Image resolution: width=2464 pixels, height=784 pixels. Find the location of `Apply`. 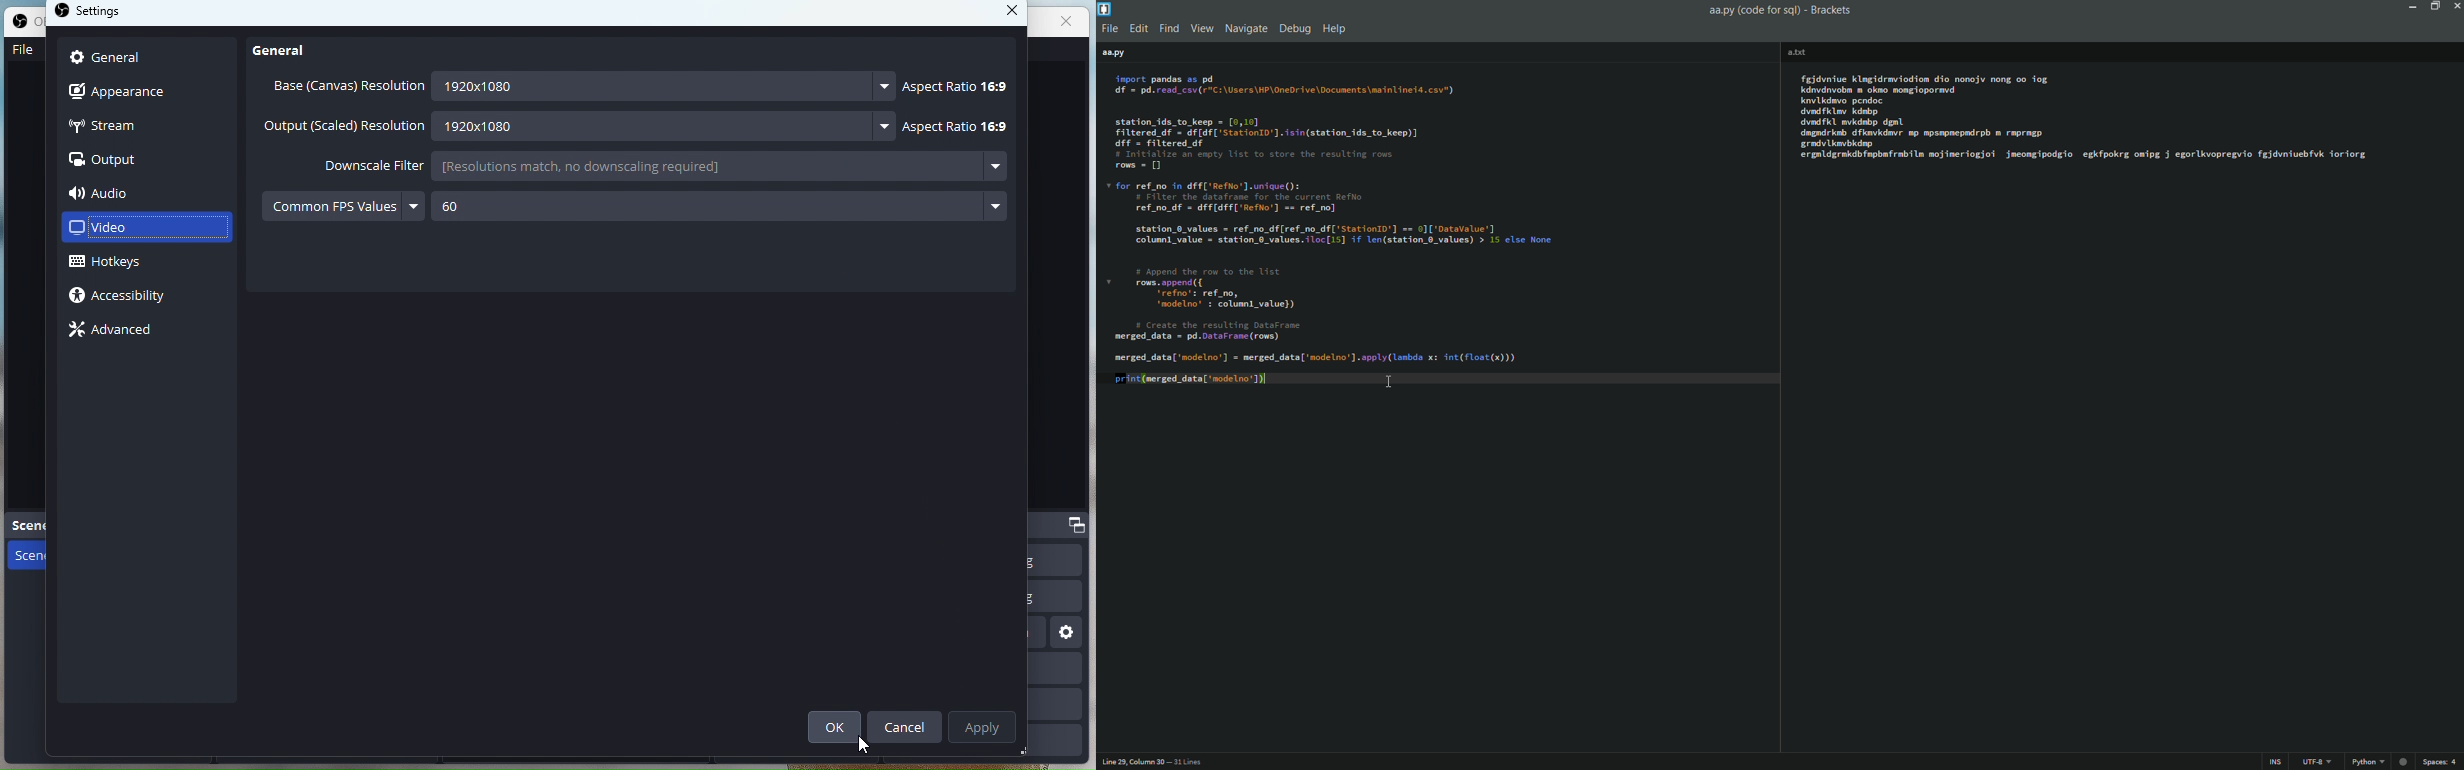

Apply is located at coordinates (985, 725).